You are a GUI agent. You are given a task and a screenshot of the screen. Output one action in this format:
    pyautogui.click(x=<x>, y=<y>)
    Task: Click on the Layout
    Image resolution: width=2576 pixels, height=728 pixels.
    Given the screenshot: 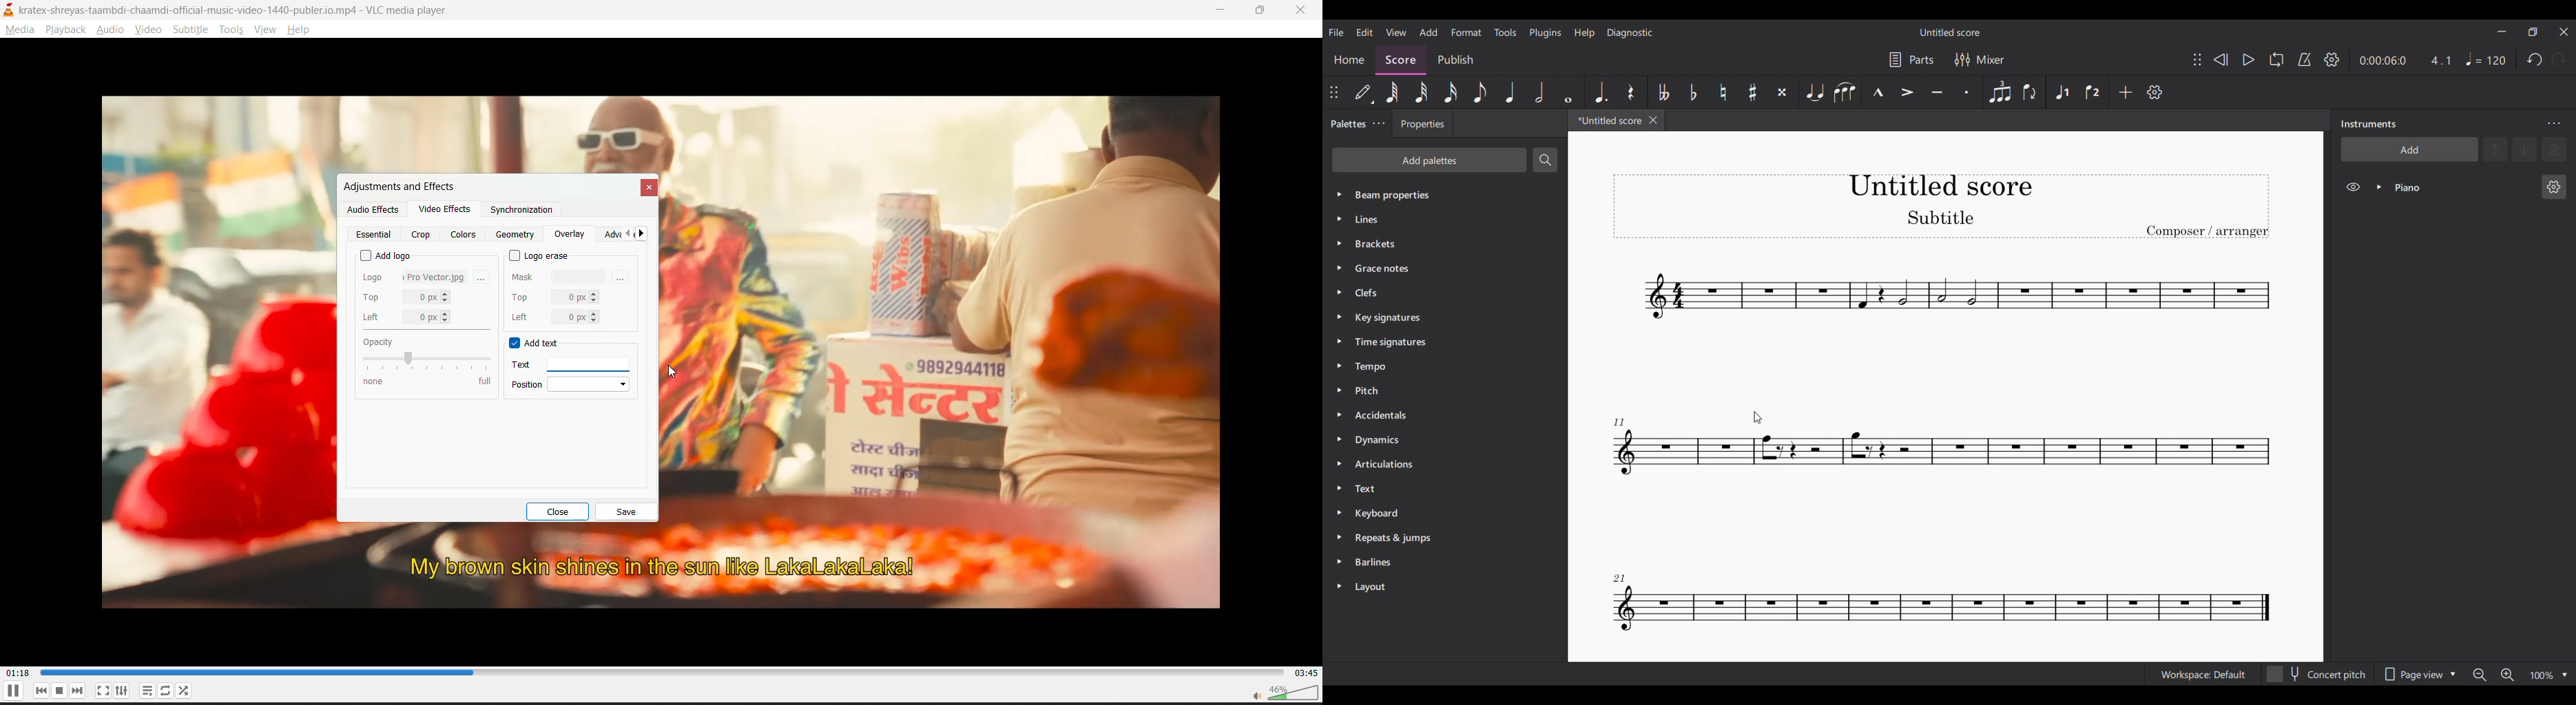 What is the action you would take?
    pyautogui.click(x=1435, y=587)
    